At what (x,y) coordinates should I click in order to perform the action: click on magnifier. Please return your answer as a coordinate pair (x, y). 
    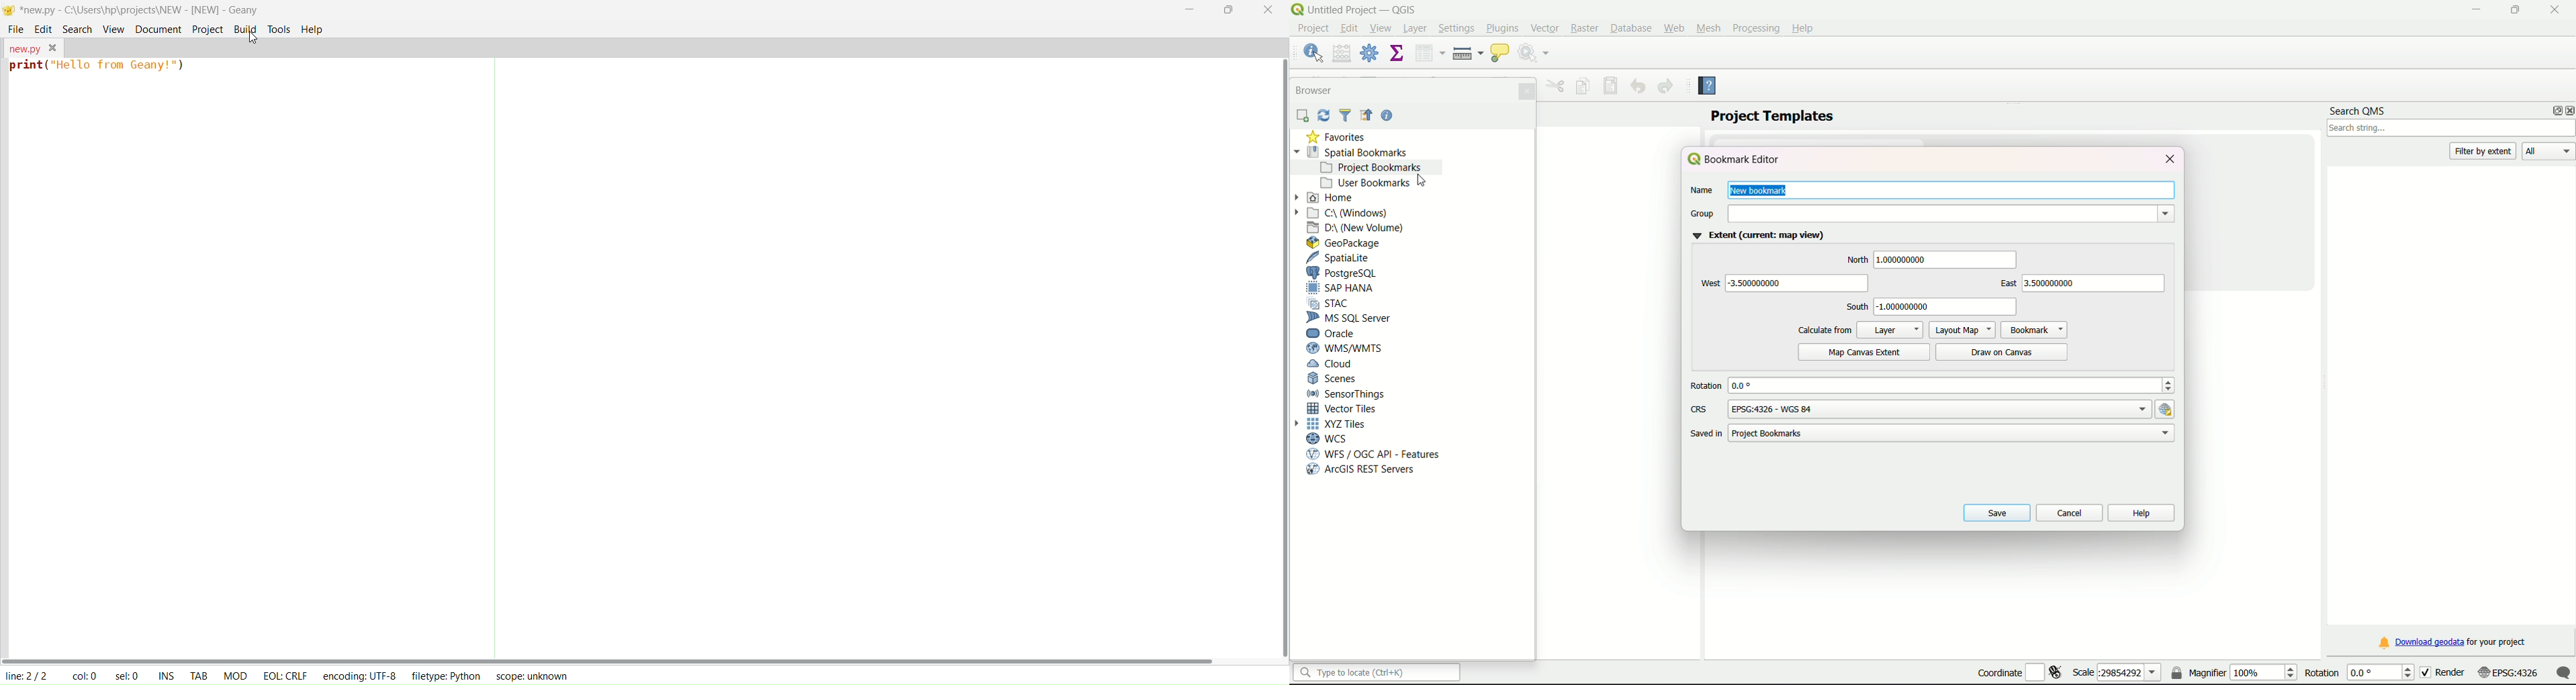
    Looking at the image, I should click on (2234, 672).